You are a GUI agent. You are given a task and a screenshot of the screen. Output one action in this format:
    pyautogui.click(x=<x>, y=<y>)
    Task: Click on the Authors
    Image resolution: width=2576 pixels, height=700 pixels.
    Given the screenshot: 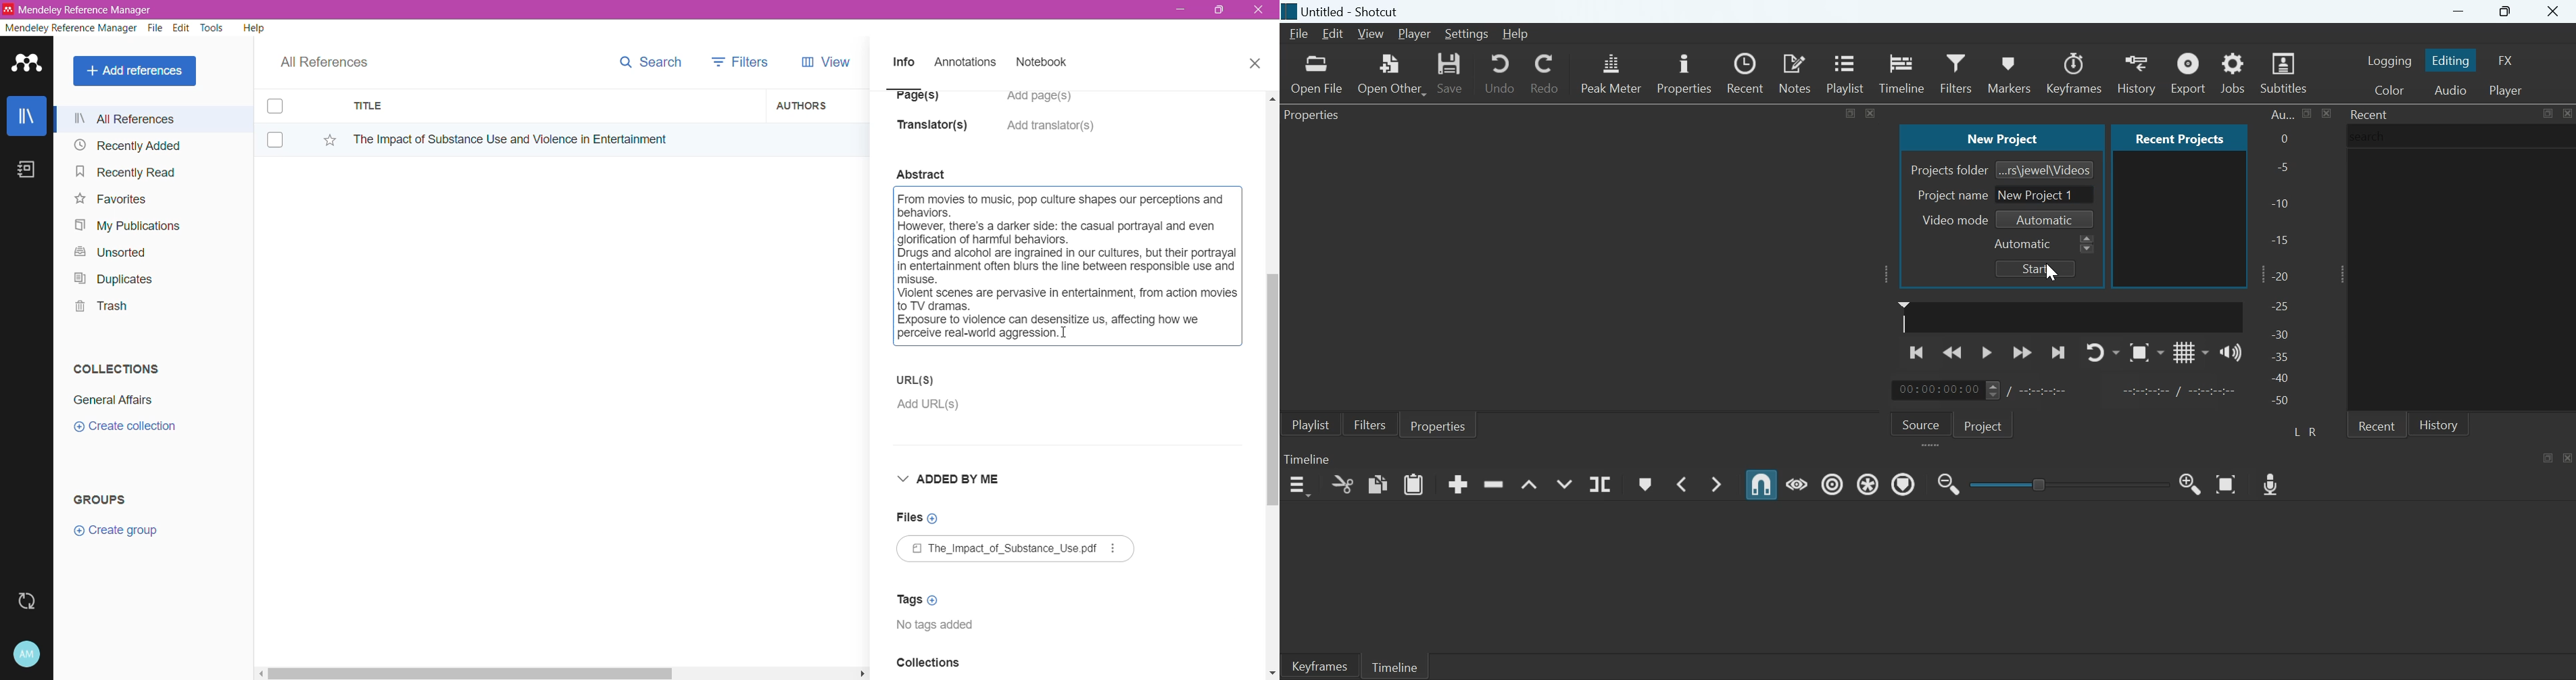 What is the action you would take?
    pyautogui.click(x=818, y=105)
    